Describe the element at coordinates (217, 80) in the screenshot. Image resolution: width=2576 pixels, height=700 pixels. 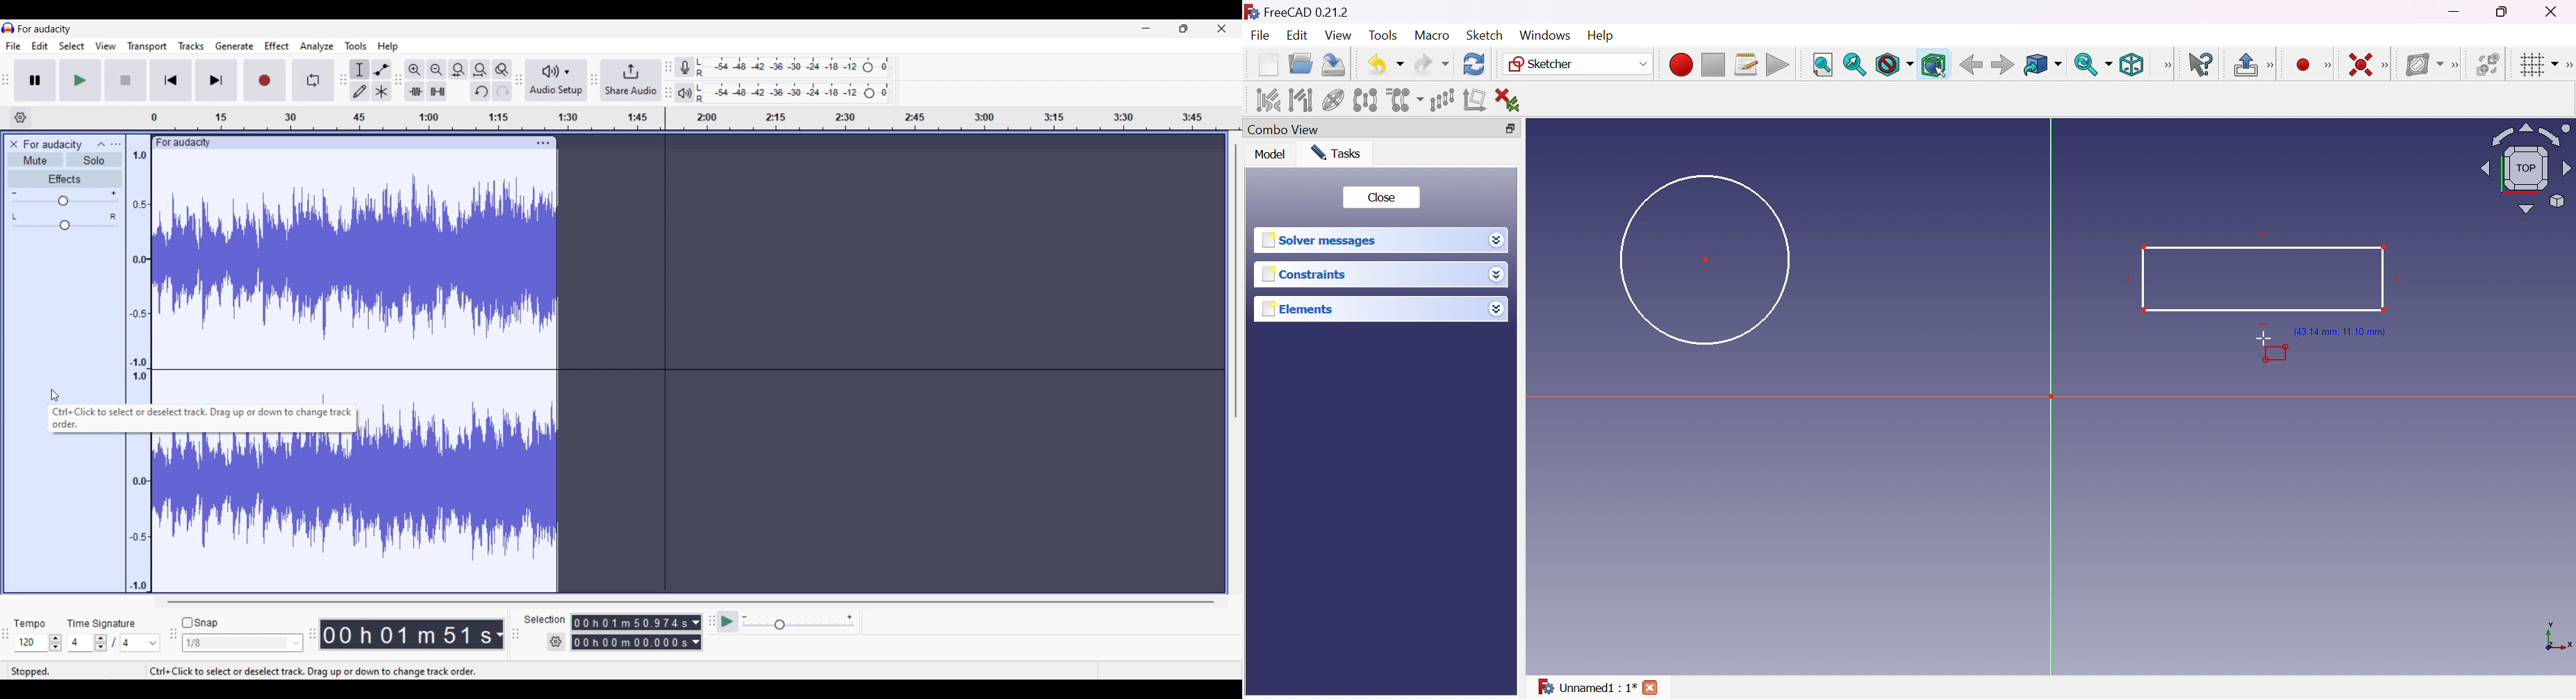
I see `Skip/Select to end` at that location.